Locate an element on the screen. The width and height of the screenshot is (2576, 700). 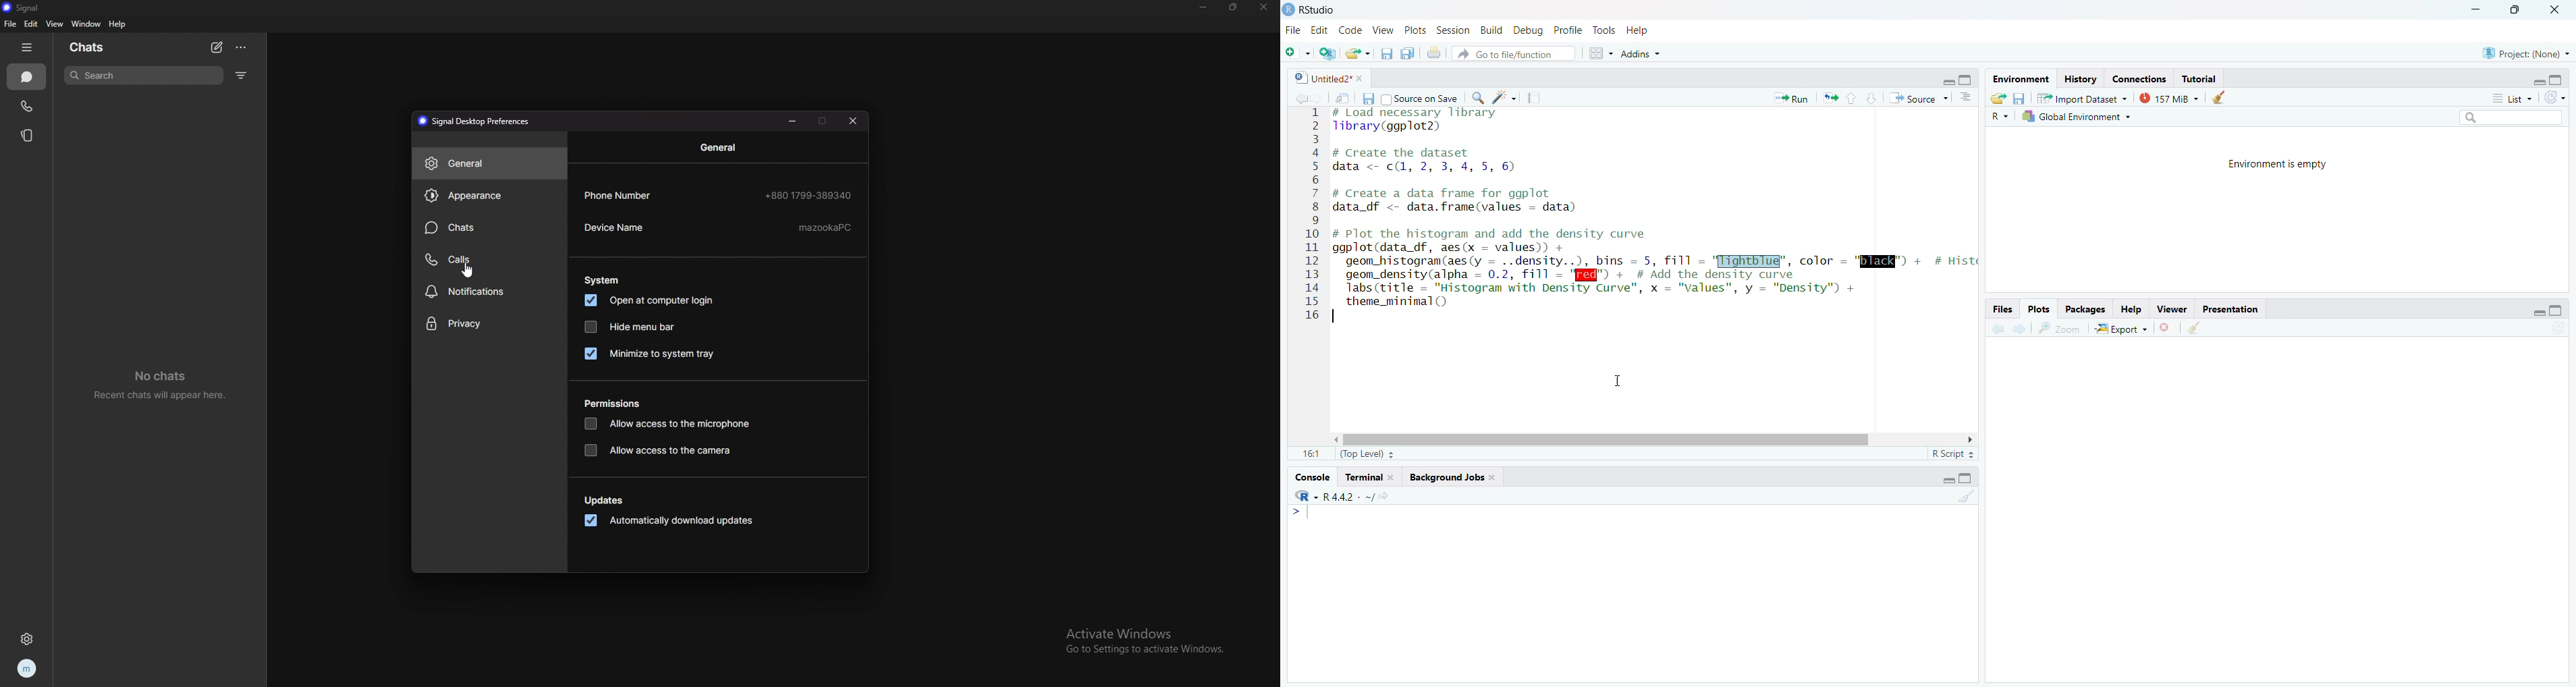
profile is located at coordinates (27, 670).